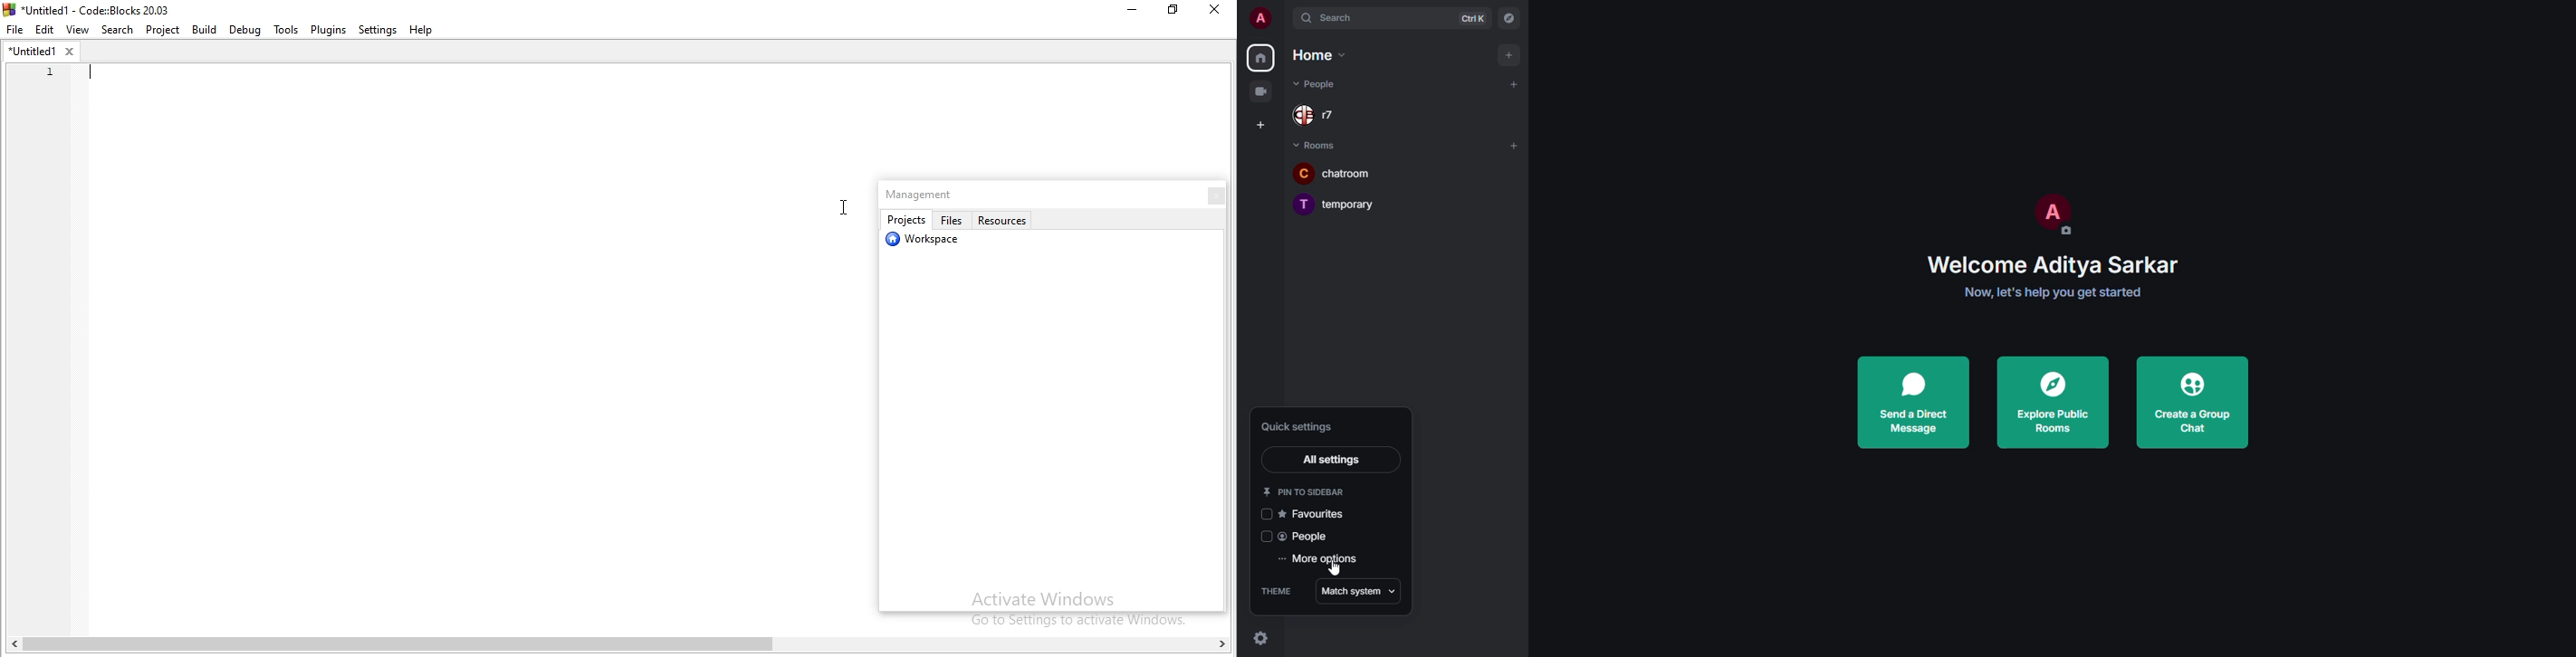 This screenshot has height=672, width=2576. I want to click on click to enable, so click(1268, 513).